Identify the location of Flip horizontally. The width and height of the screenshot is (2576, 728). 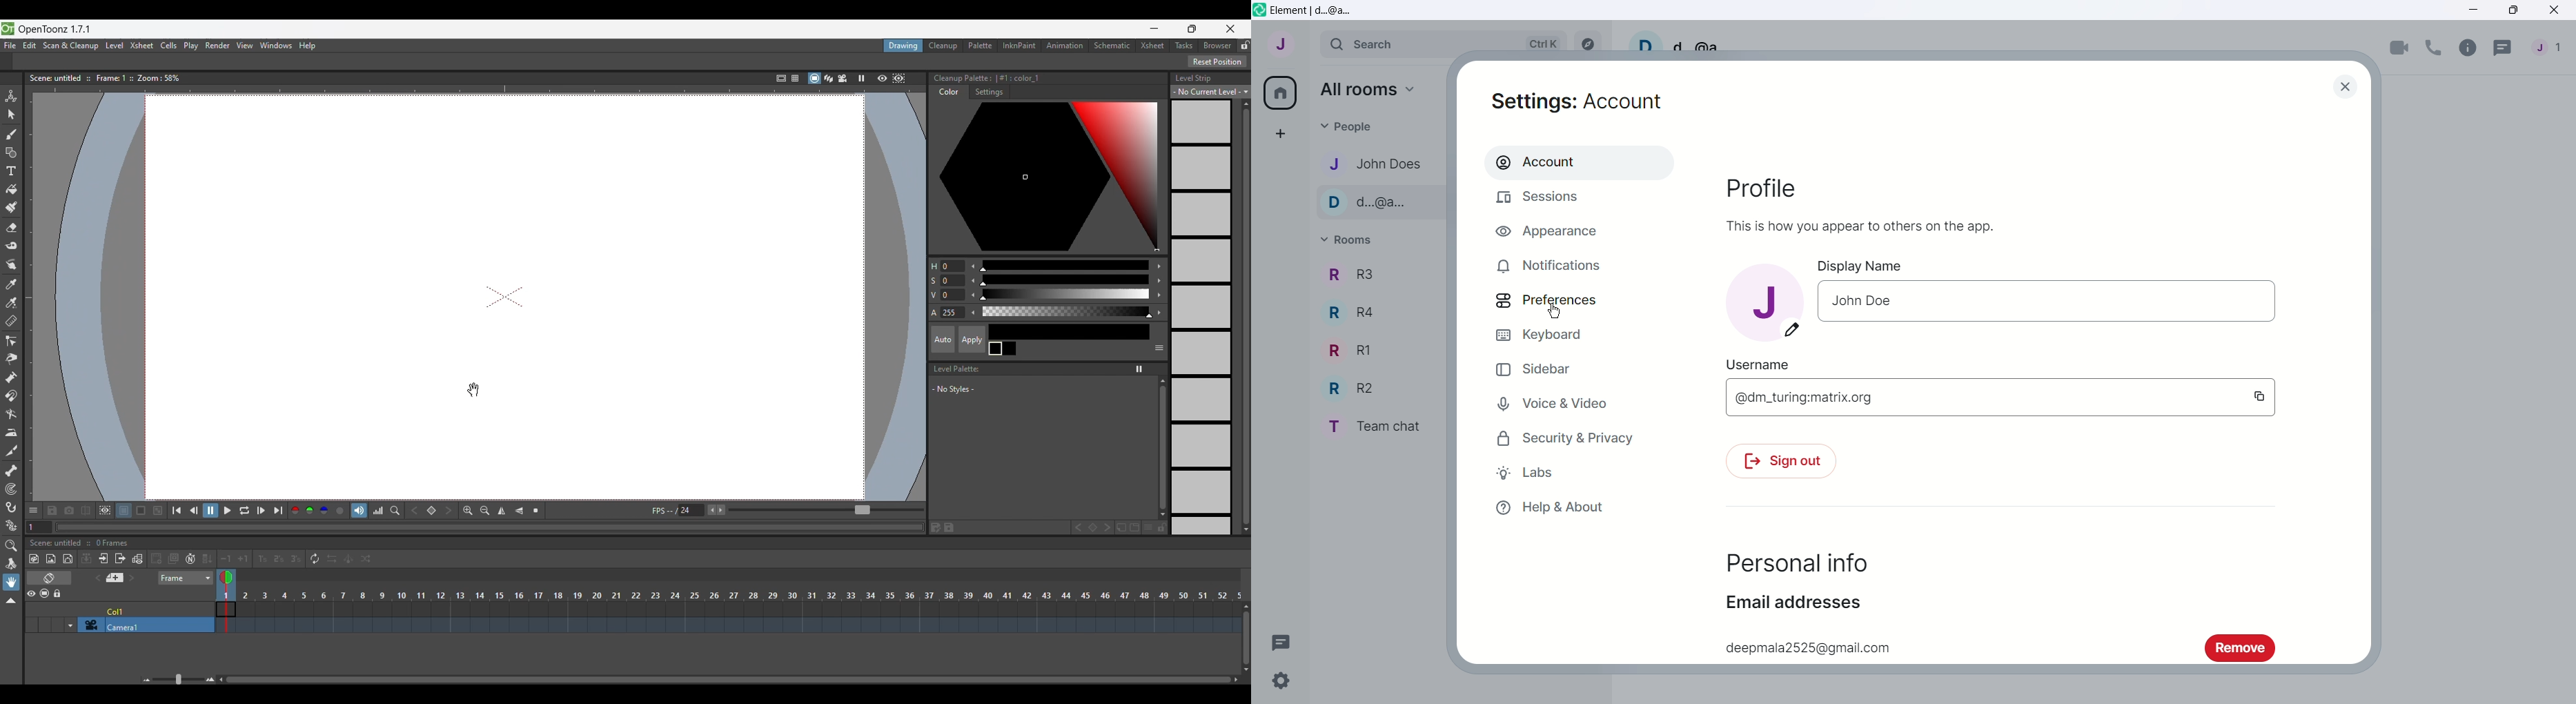
(502, 510).